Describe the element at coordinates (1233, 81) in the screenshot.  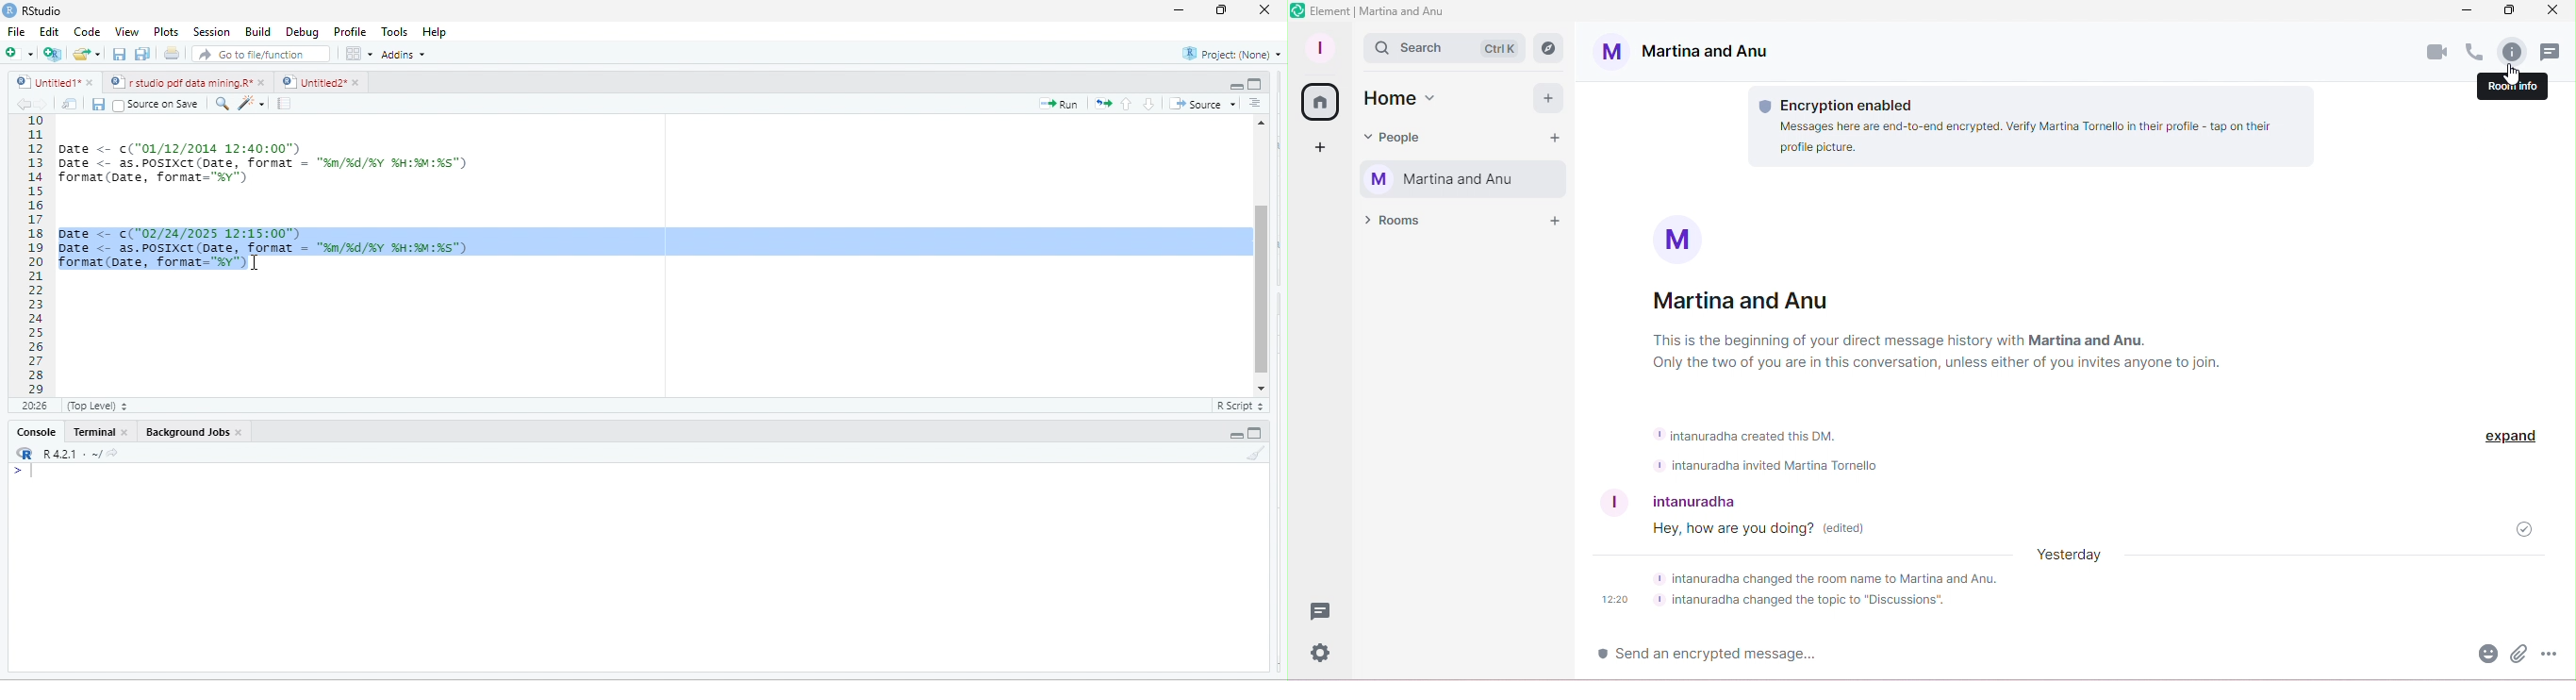
I see `hide r script` at that location.